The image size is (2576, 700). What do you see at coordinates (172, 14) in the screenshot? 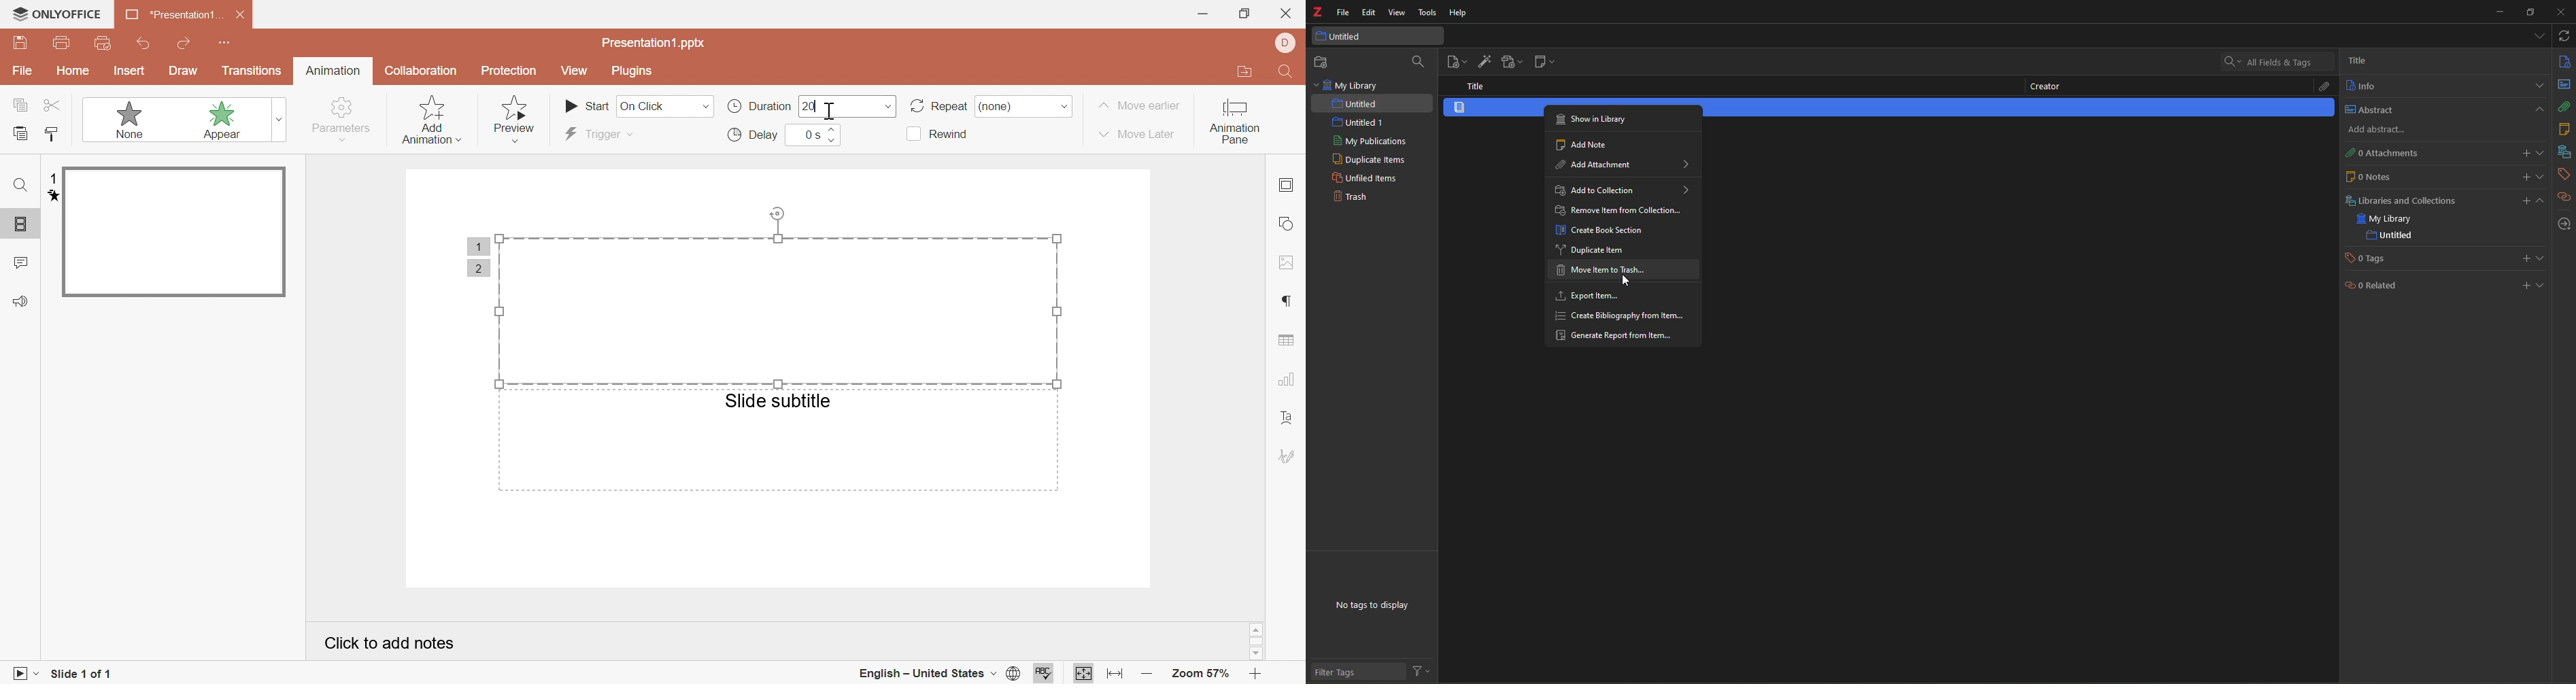
I see `*presentation1...` at bounding box center [172, 14].